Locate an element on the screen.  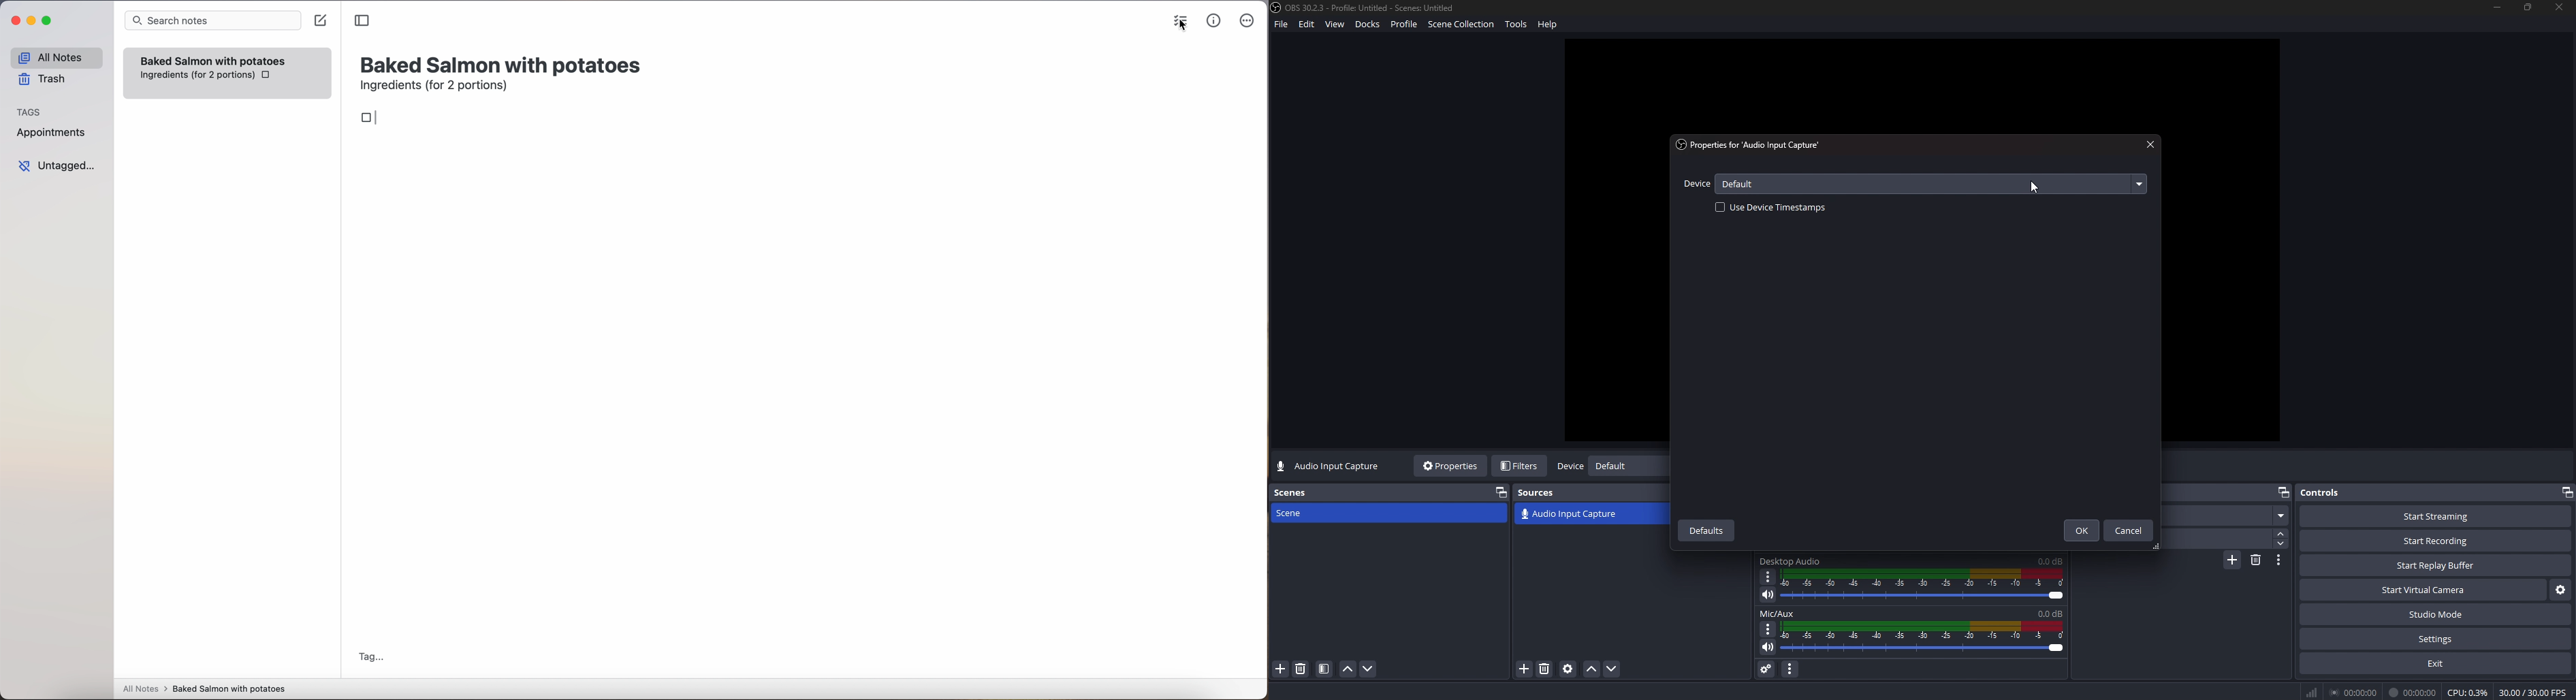
help is located at coordinates (1551, 26).